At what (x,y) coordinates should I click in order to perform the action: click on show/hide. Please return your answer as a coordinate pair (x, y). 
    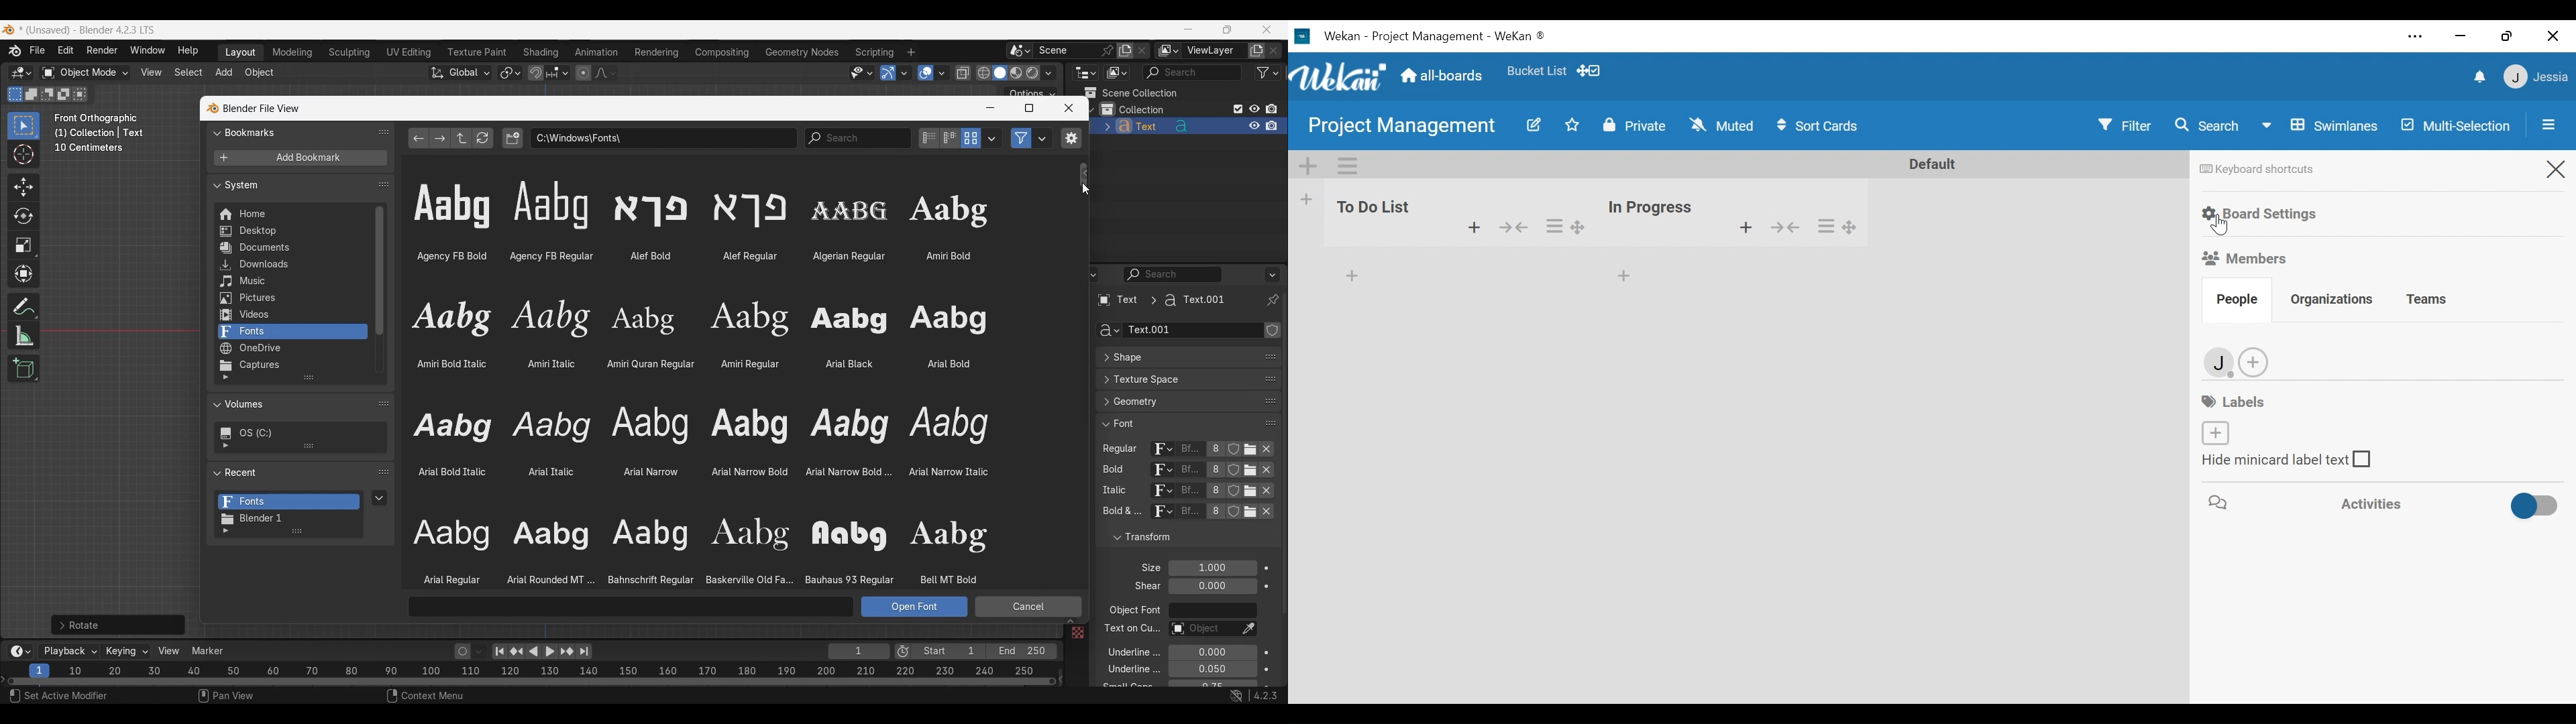
    Looking at the image, I should click on (1792, 230).